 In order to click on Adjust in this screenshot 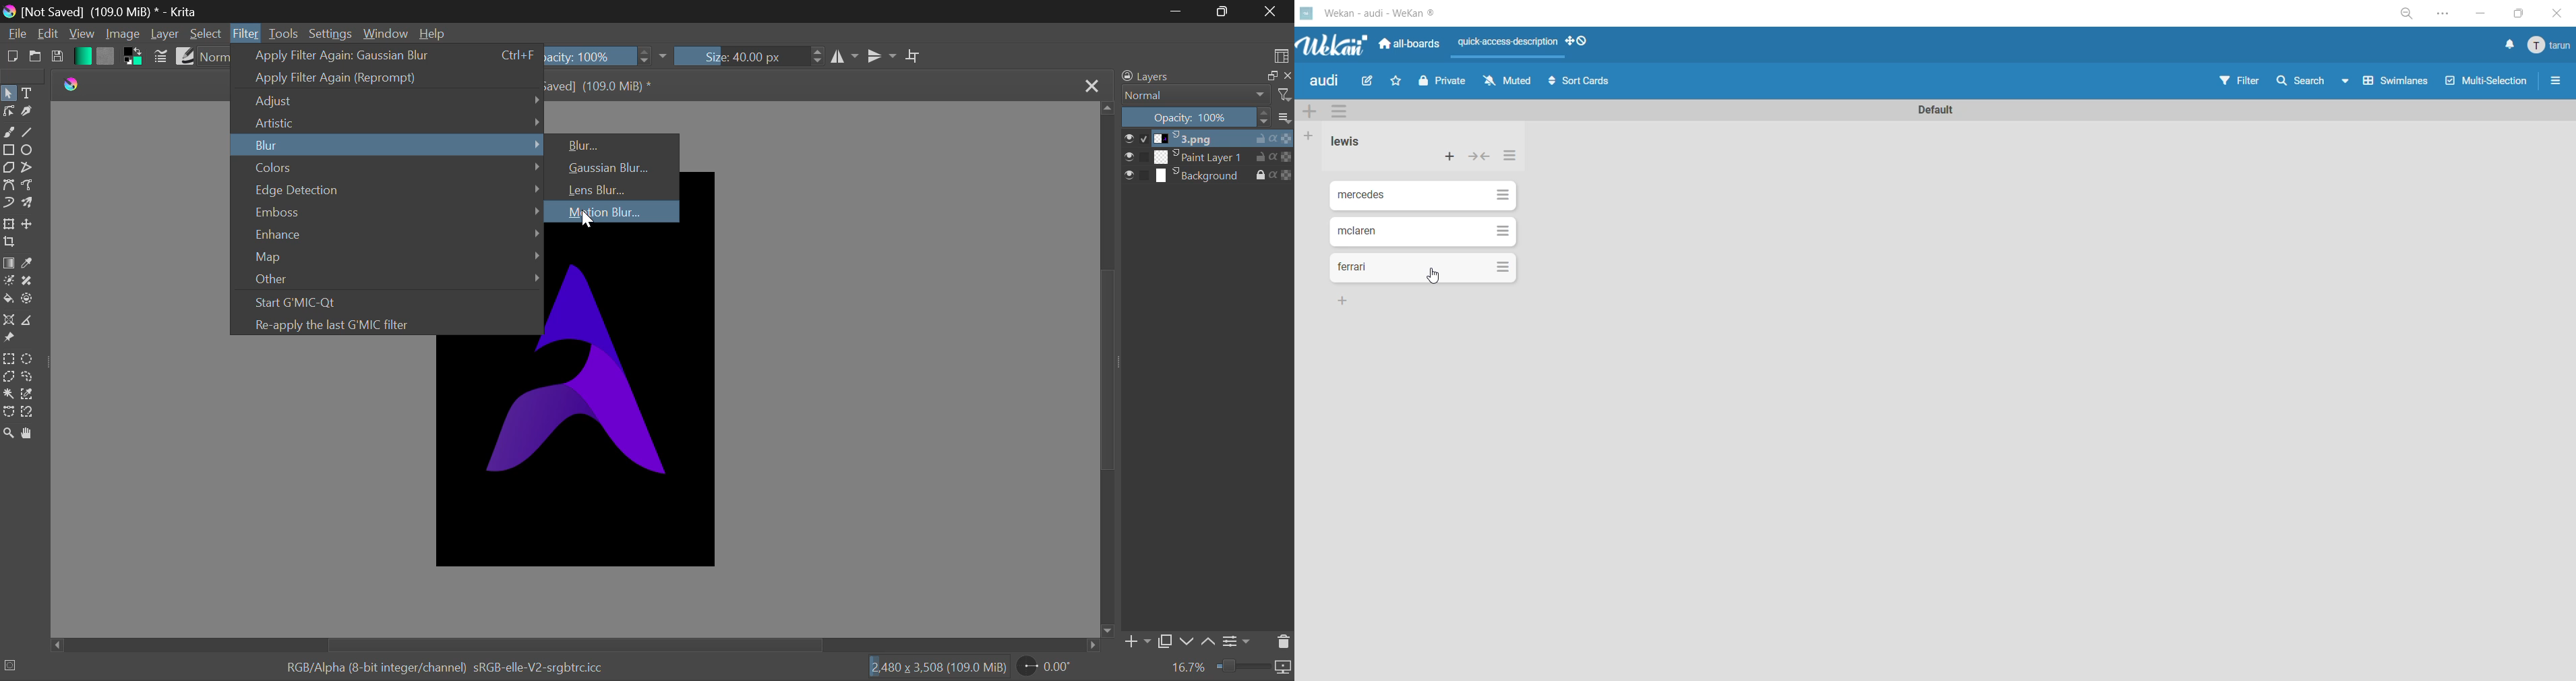, I will do `click(388, 100)`.